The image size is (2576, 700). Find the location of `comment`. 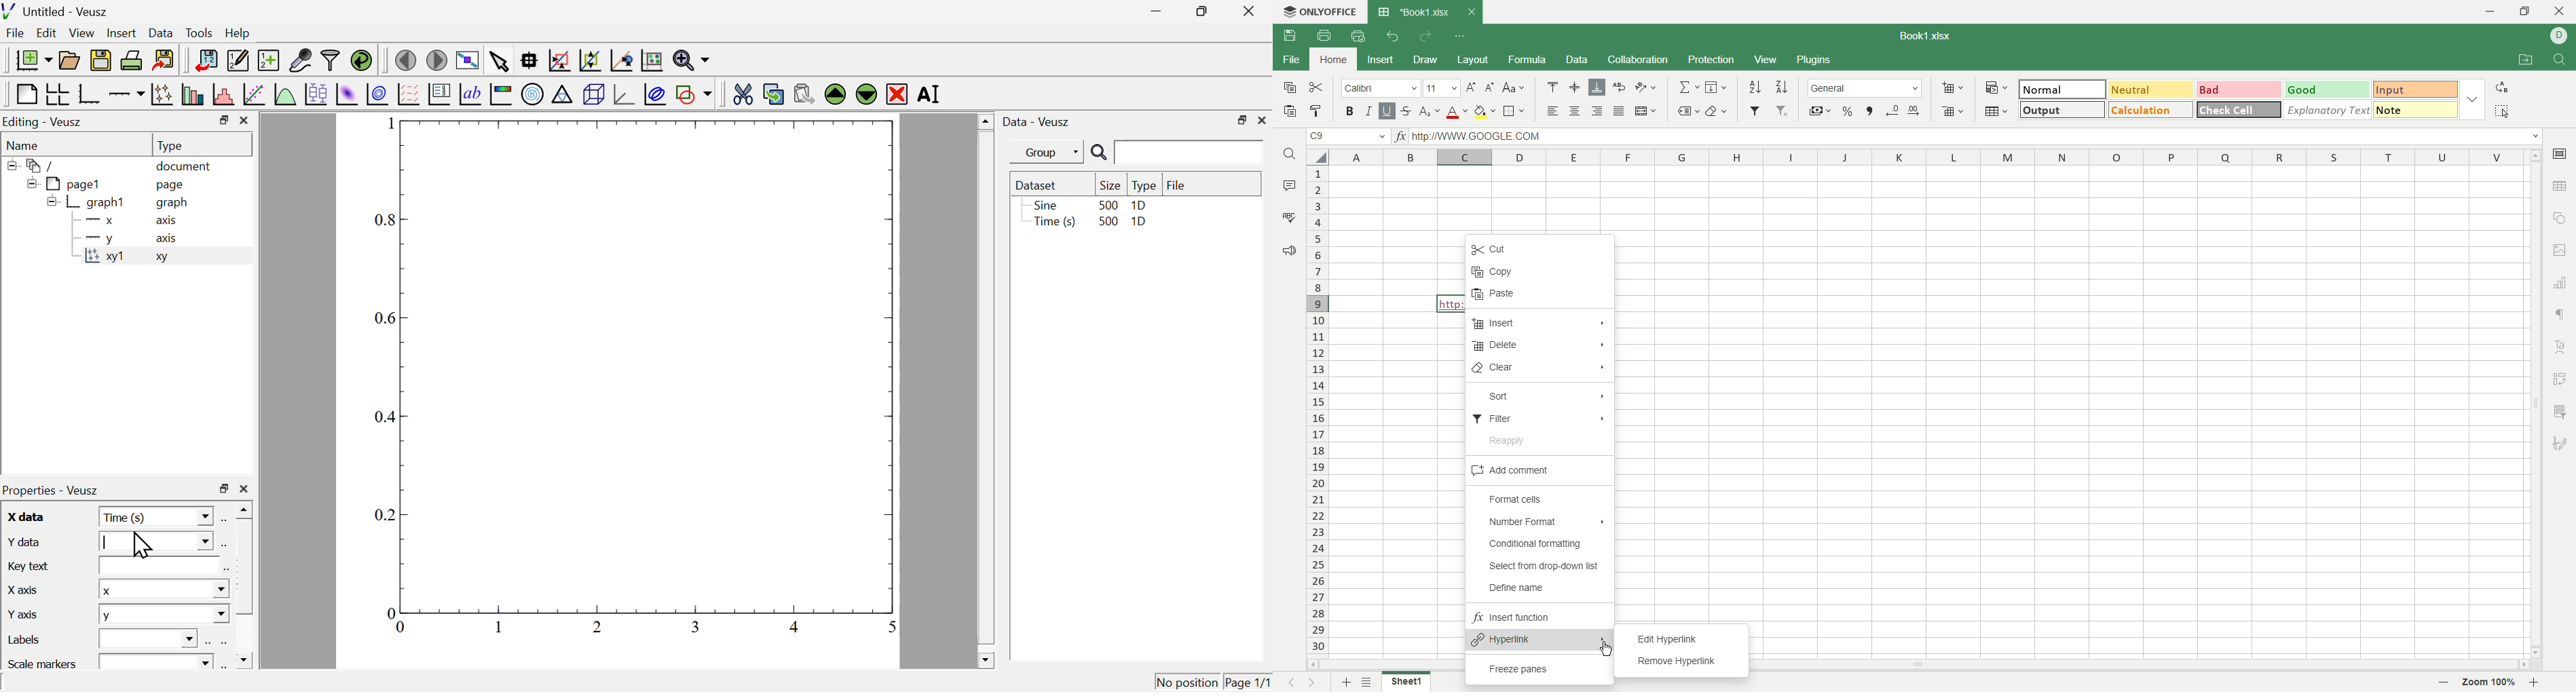

comment is located at coordinates (1288, 182).